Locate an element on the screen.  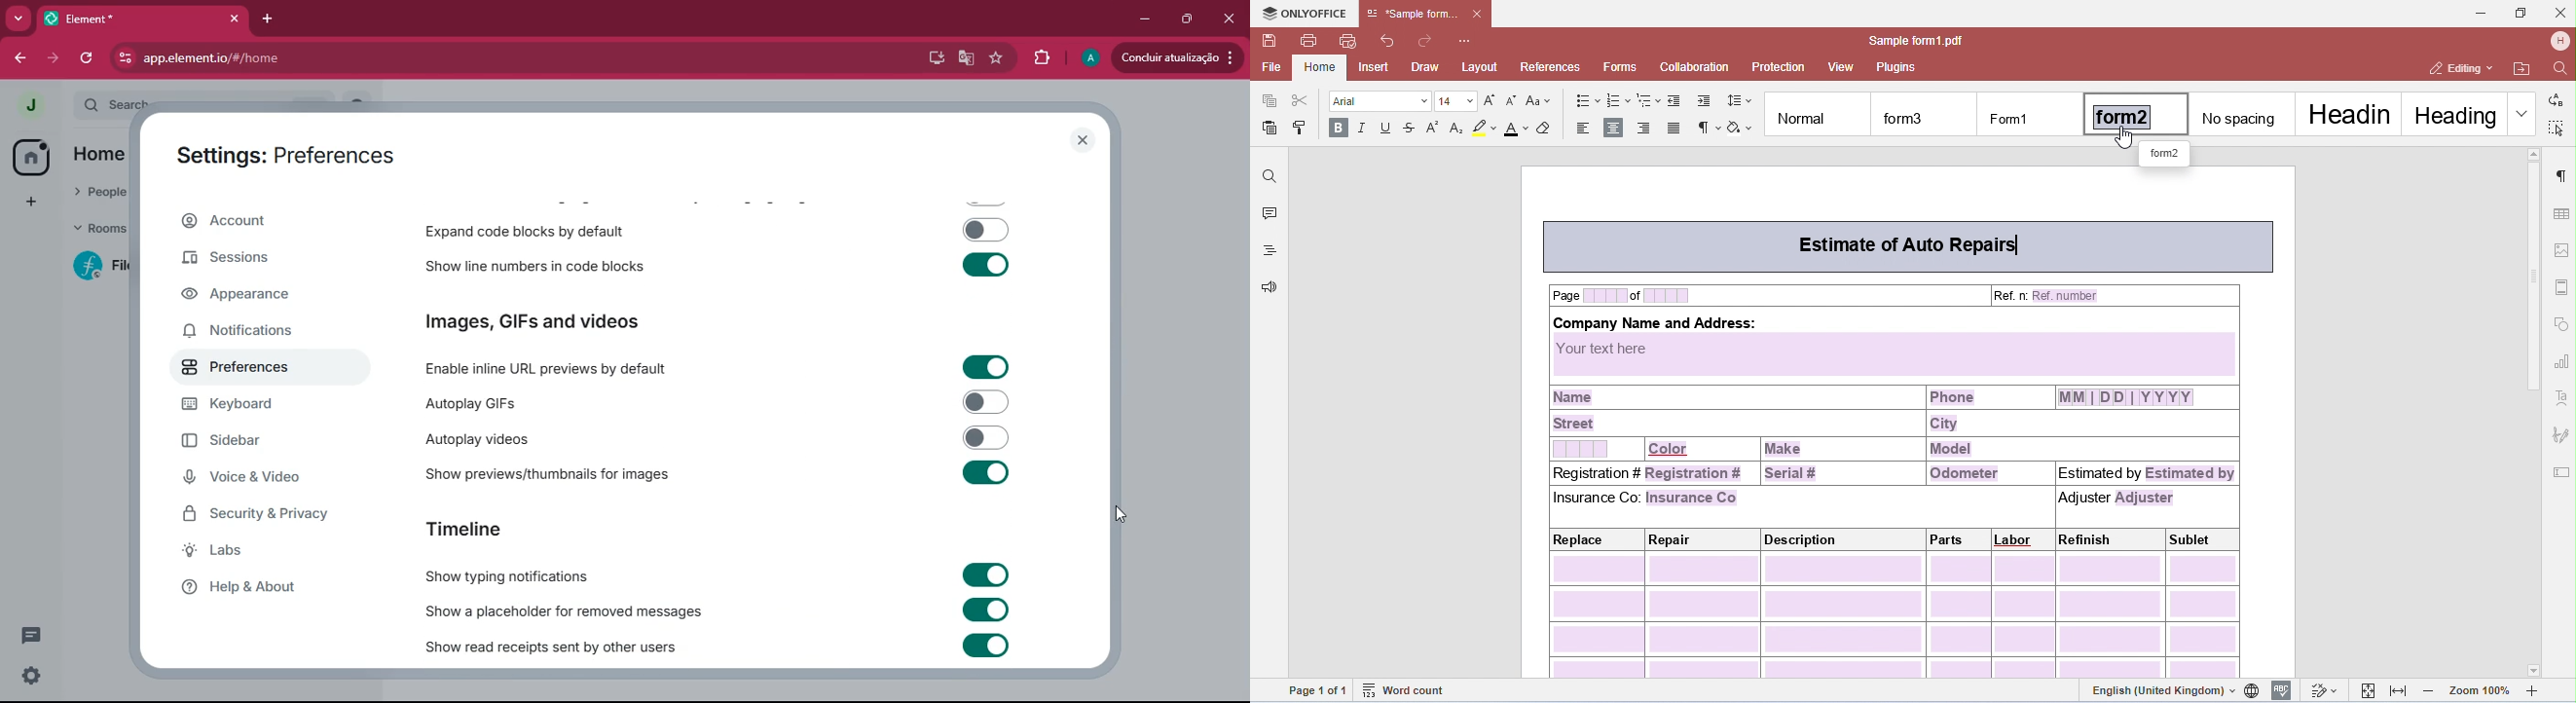
show typing notifications is located at coordinates (524, 576).